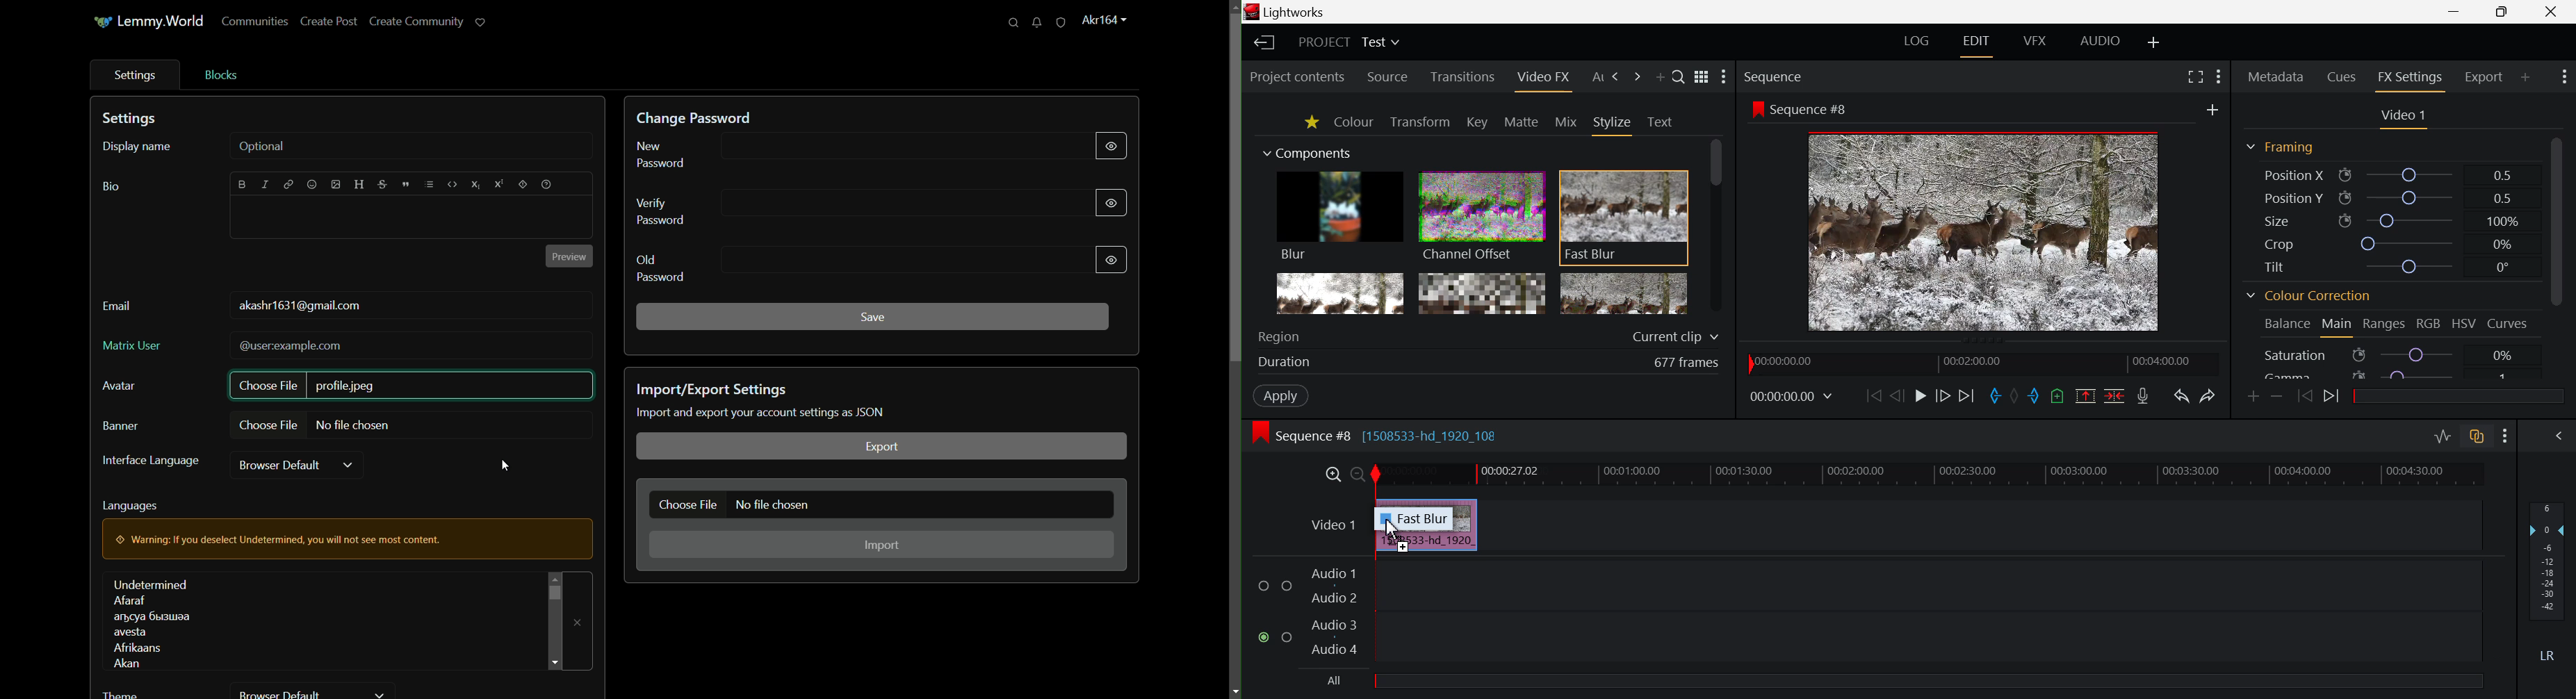 The width and height of the screenshot is (2576, 700). Describe the element at coordinates (776, 505) in the screenshot. I see `no file chosen` at that location.